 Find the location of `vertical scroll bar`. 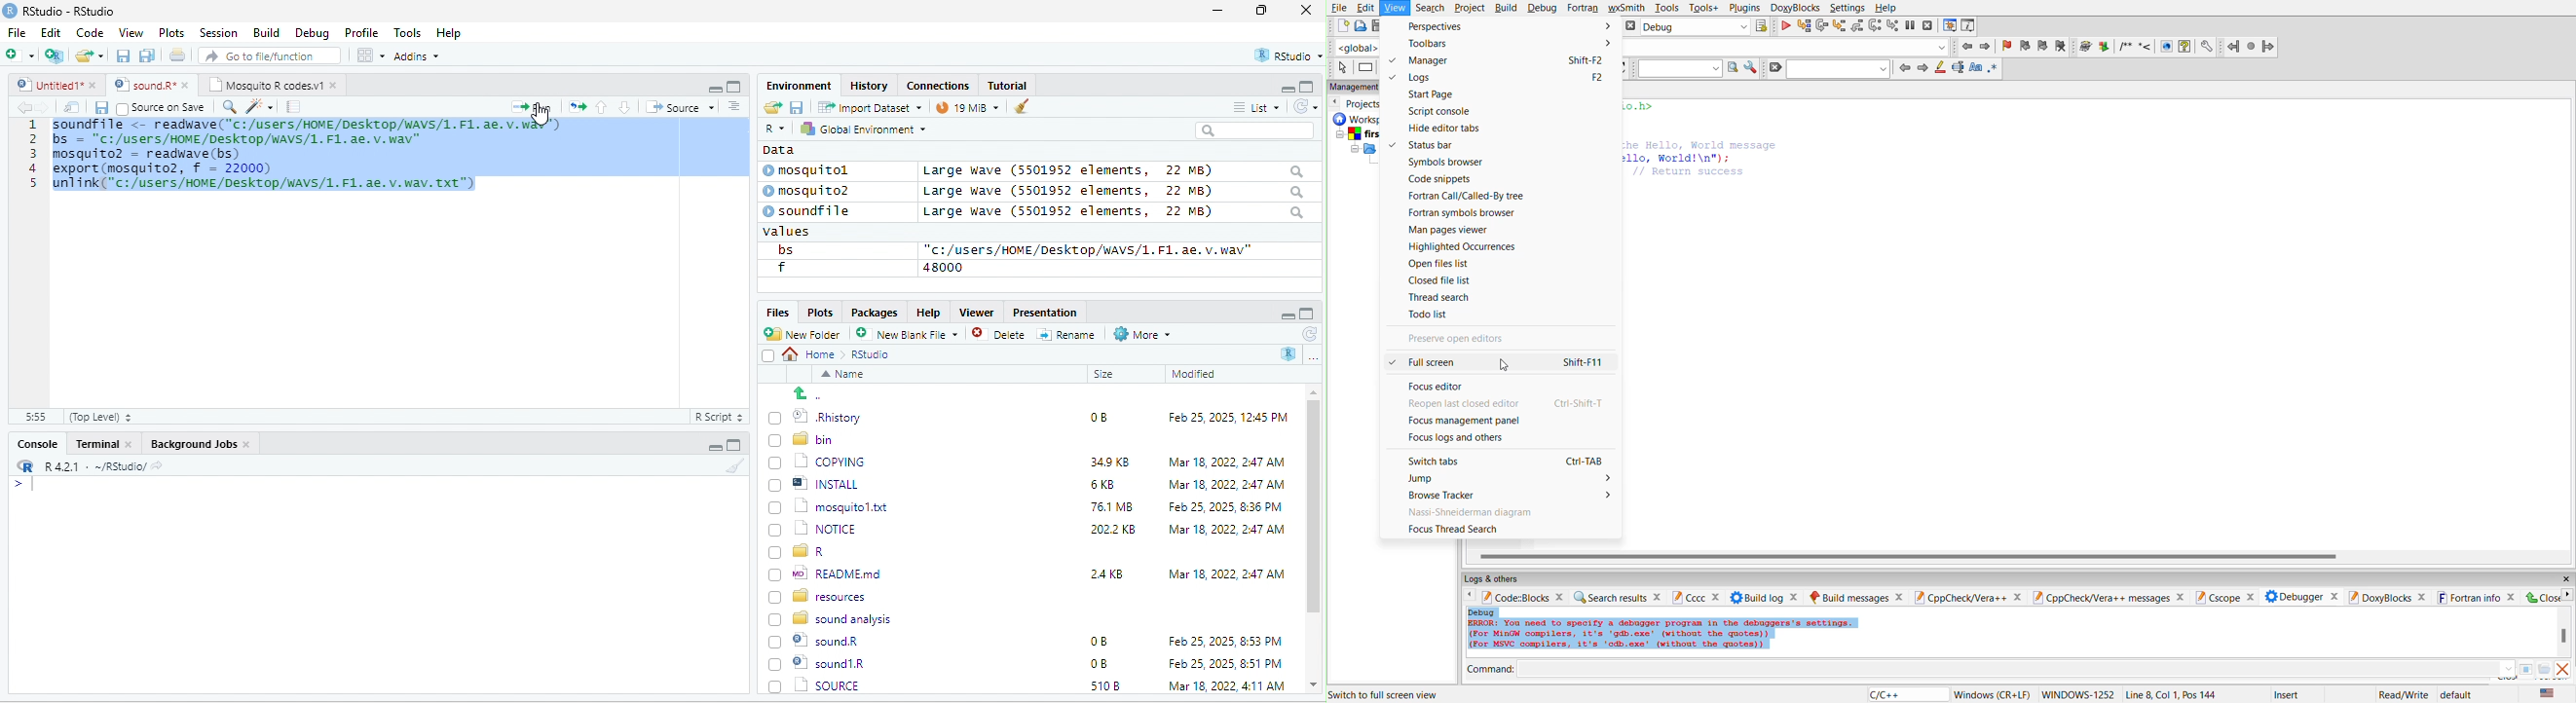

vertical scroll bar is located at coordinates (2564, 636).